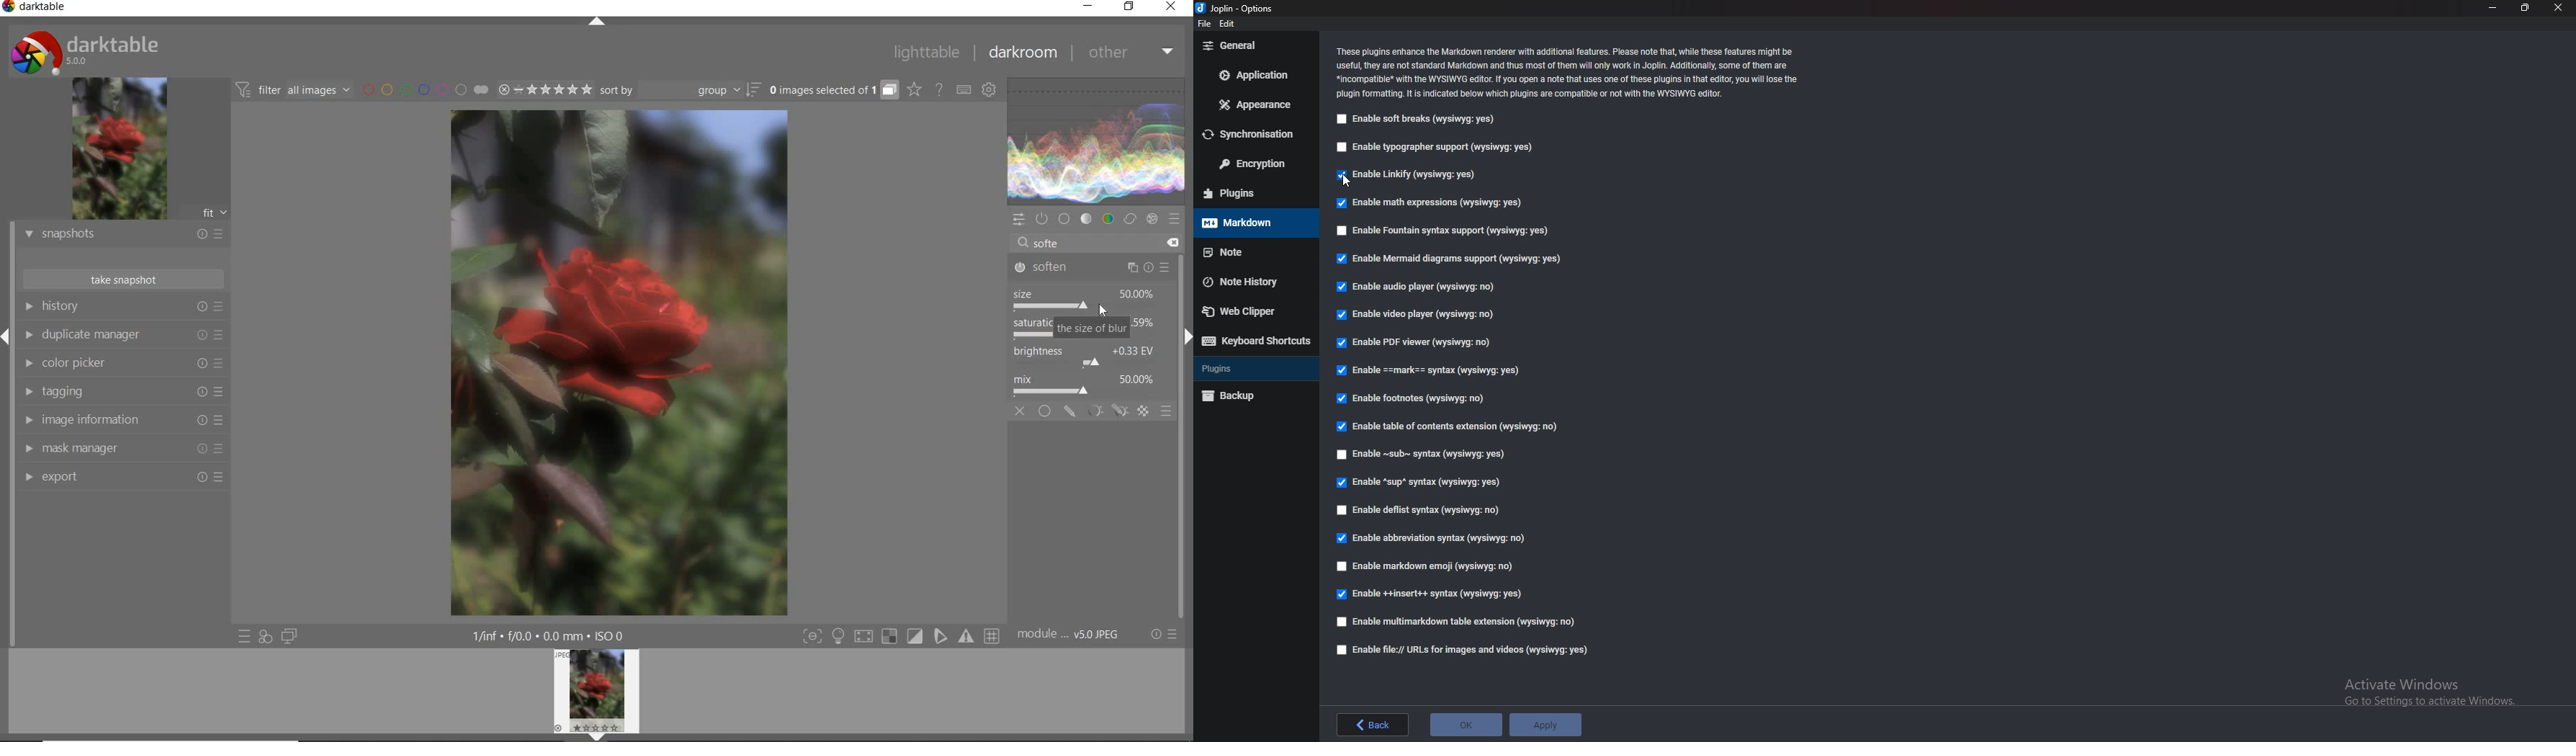 The width and height of the screenshot is (2576, 756). What do you see at coordinates (1420, 483) in the screenshot?
I see `Enable sup syntax` at bounding box center [1420, 483].